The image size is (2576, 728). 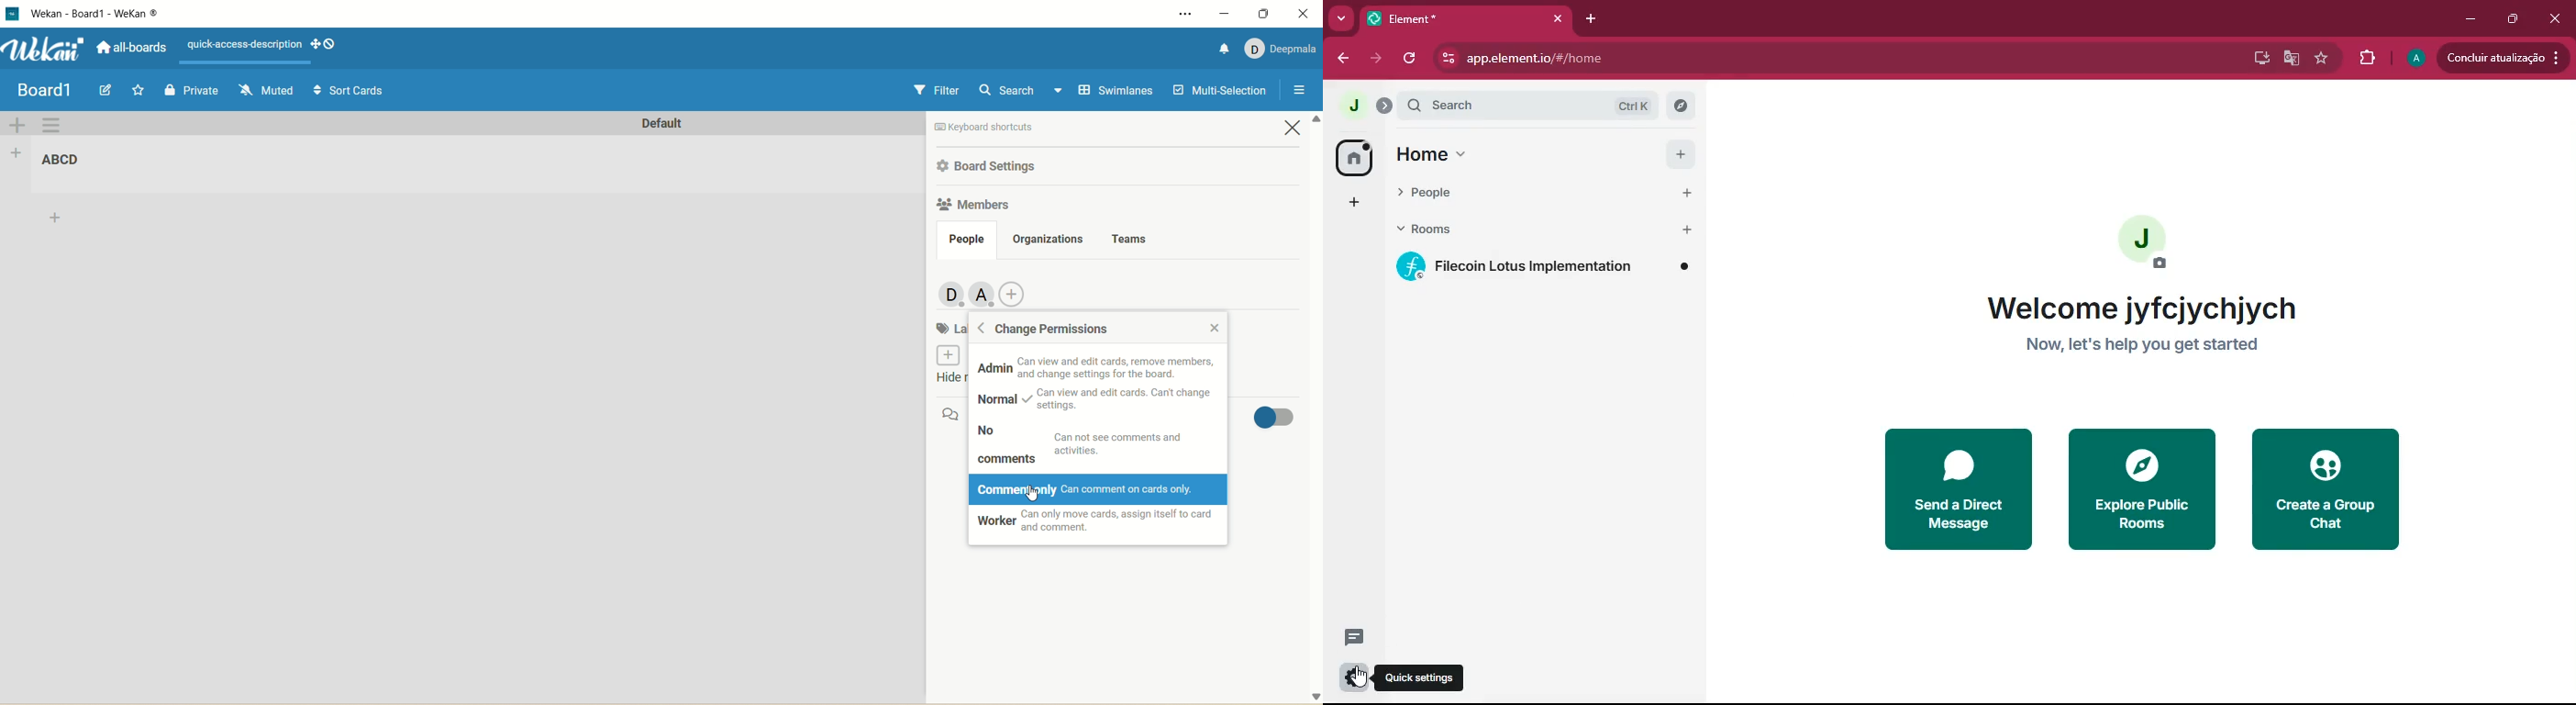 I want to click on text, so click(x=1124, y=400).